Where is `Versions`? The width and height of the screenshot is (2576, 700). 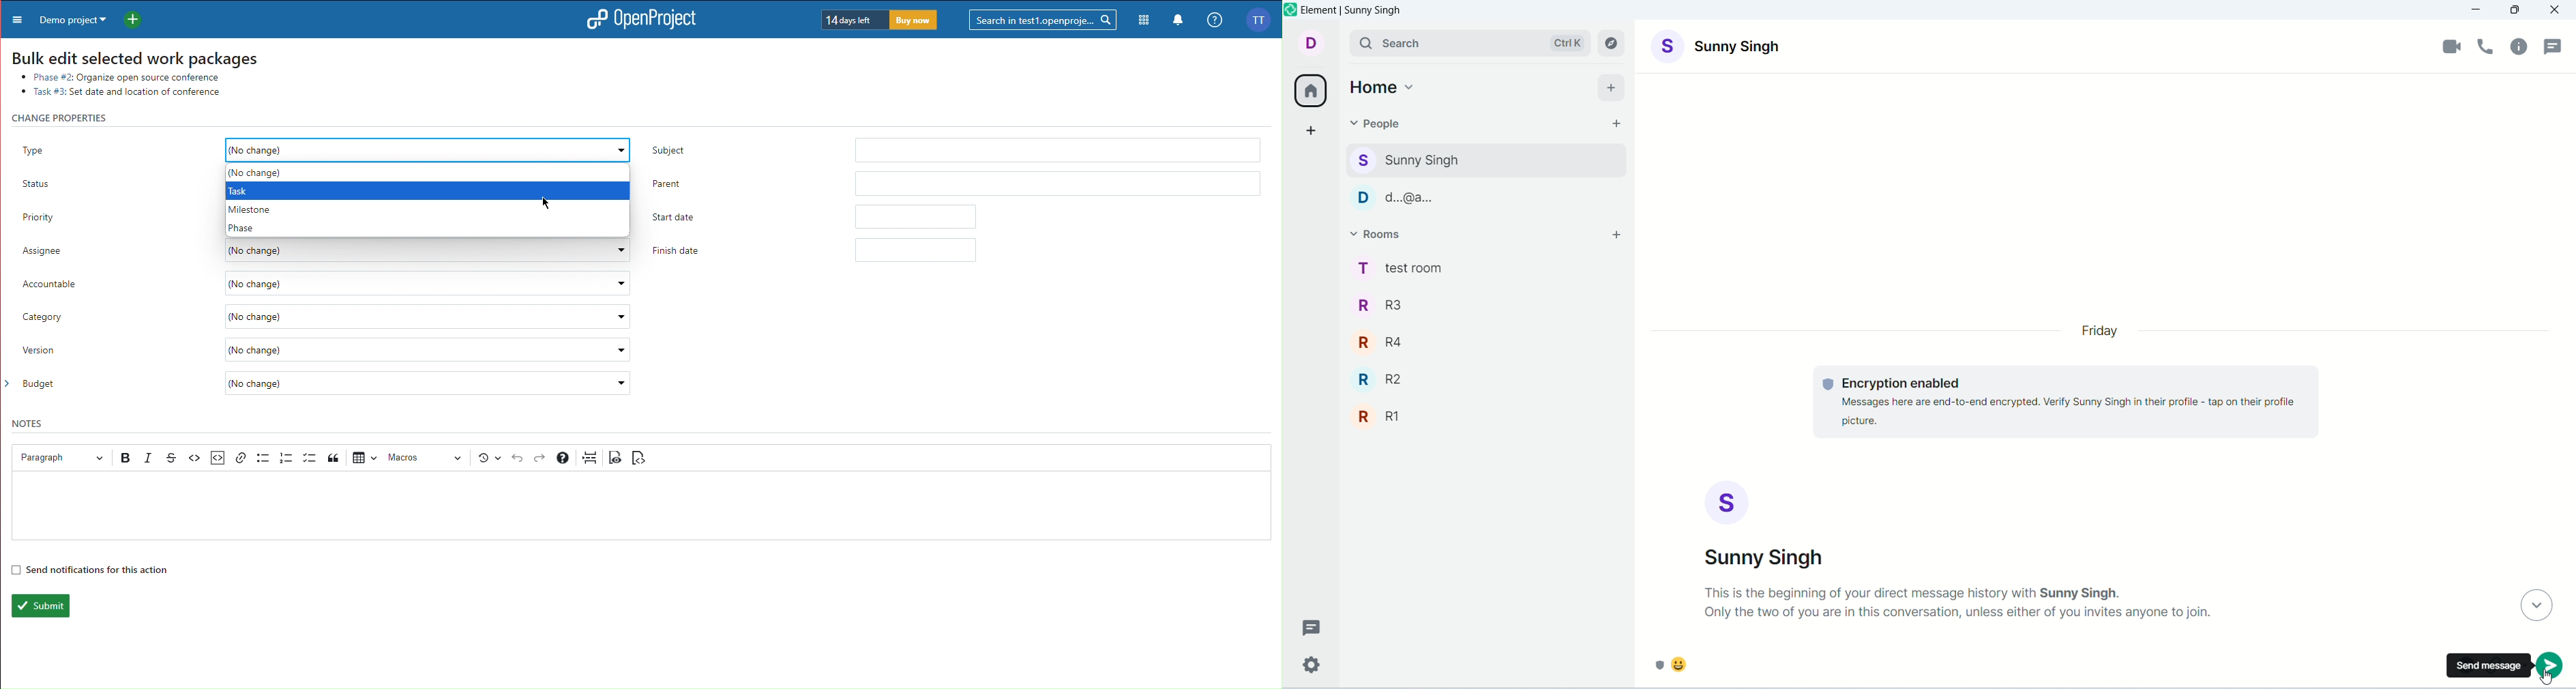
Versions is located at coordinates (490, 458).